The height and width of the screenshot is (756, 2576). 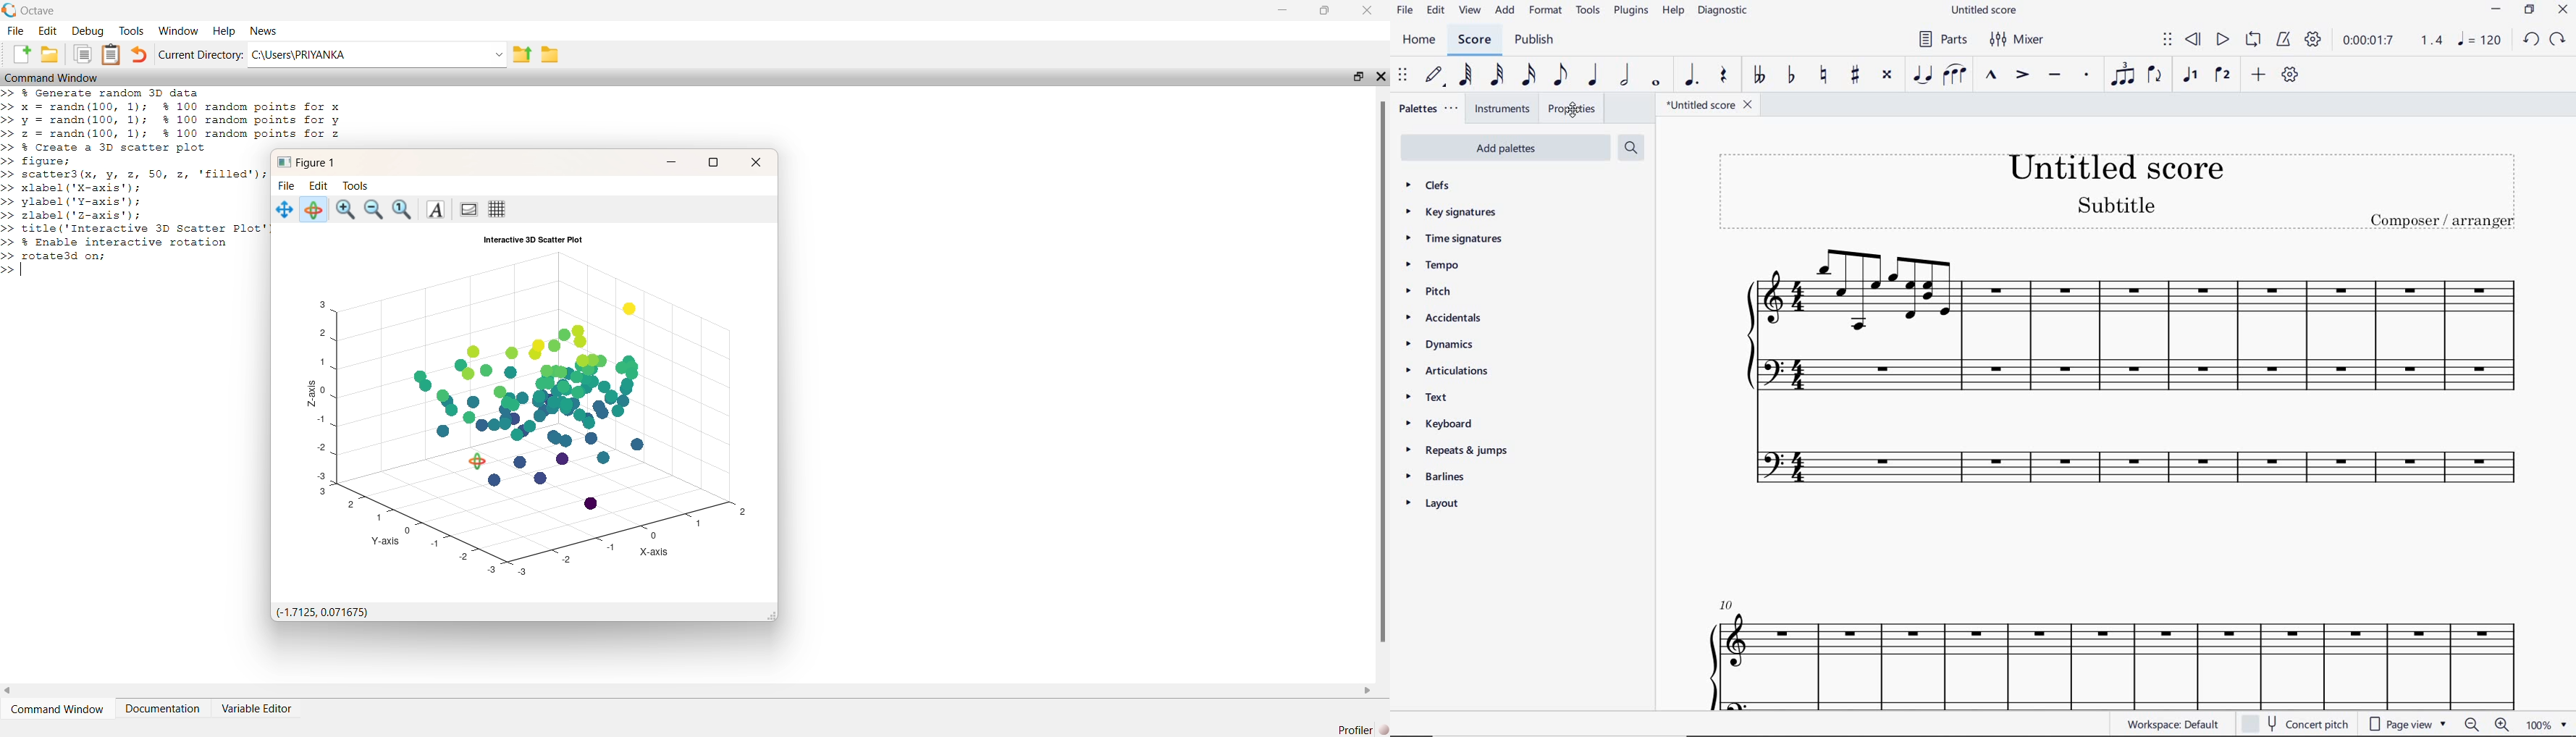 I want to click on ZOOM FACTOR, so click(x=2549, y=724).